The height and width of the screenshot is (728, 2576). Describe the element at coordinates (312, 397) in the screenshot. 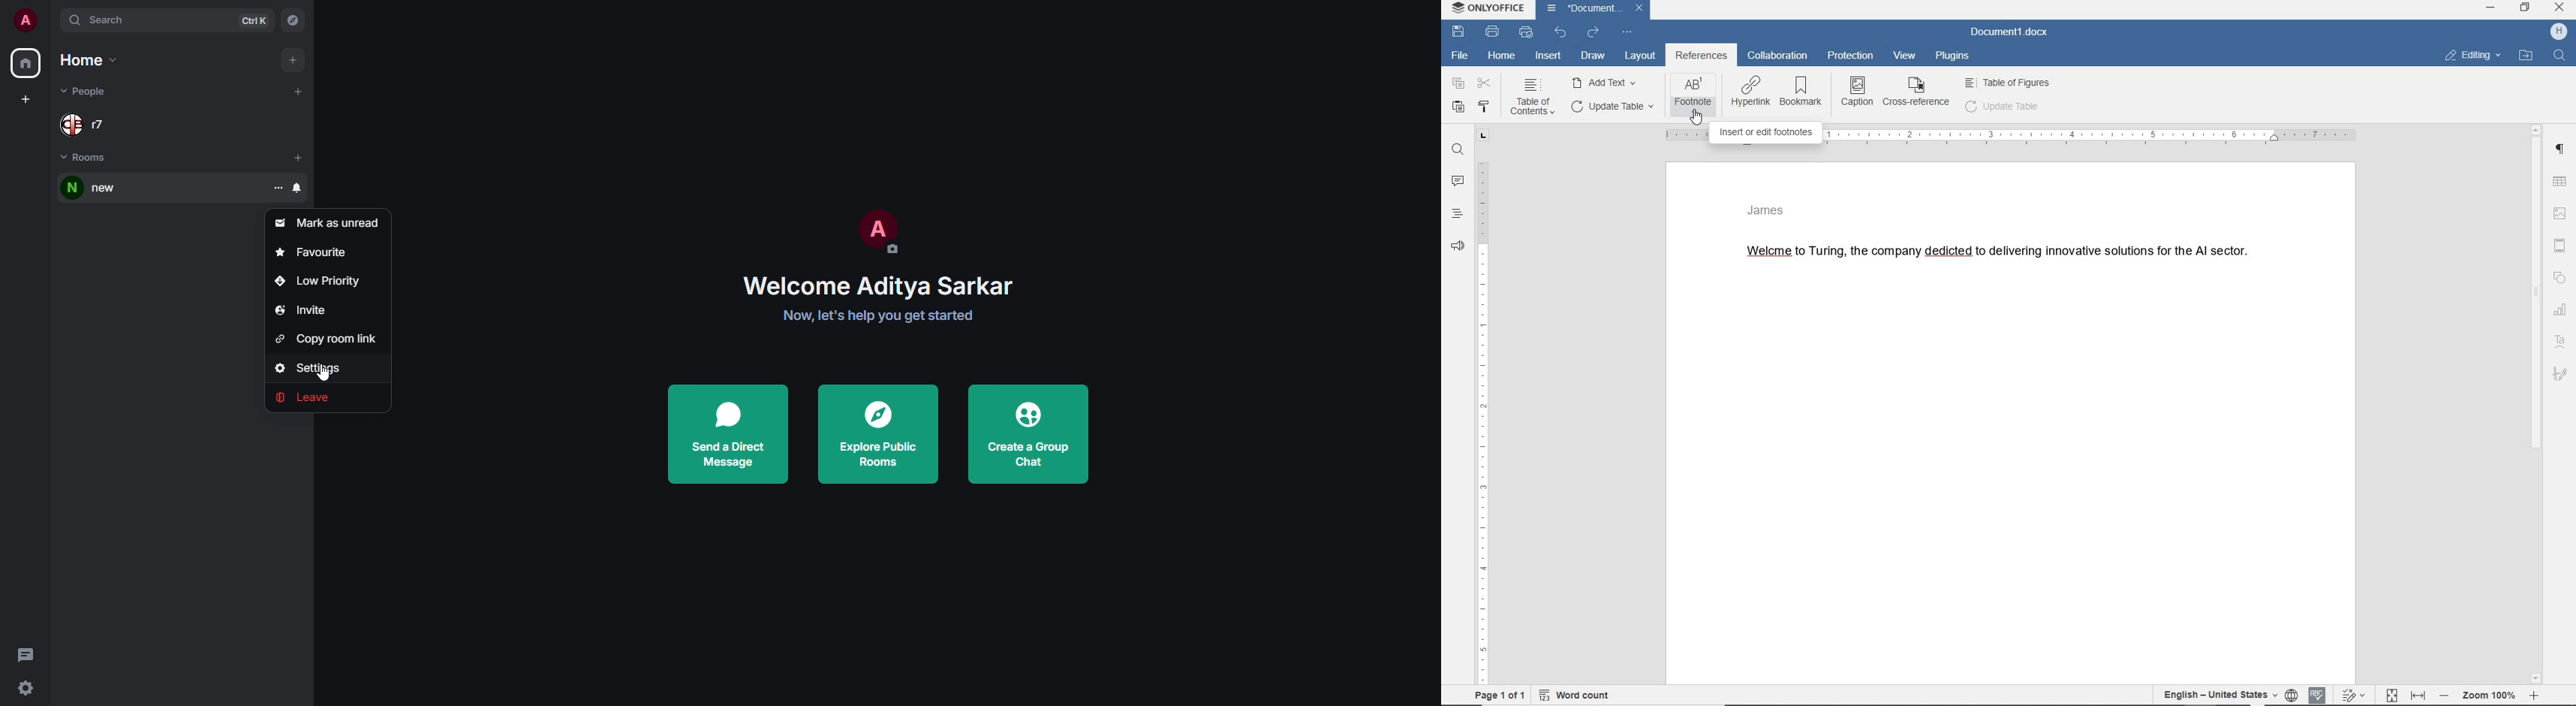

I see `leave` at that location.